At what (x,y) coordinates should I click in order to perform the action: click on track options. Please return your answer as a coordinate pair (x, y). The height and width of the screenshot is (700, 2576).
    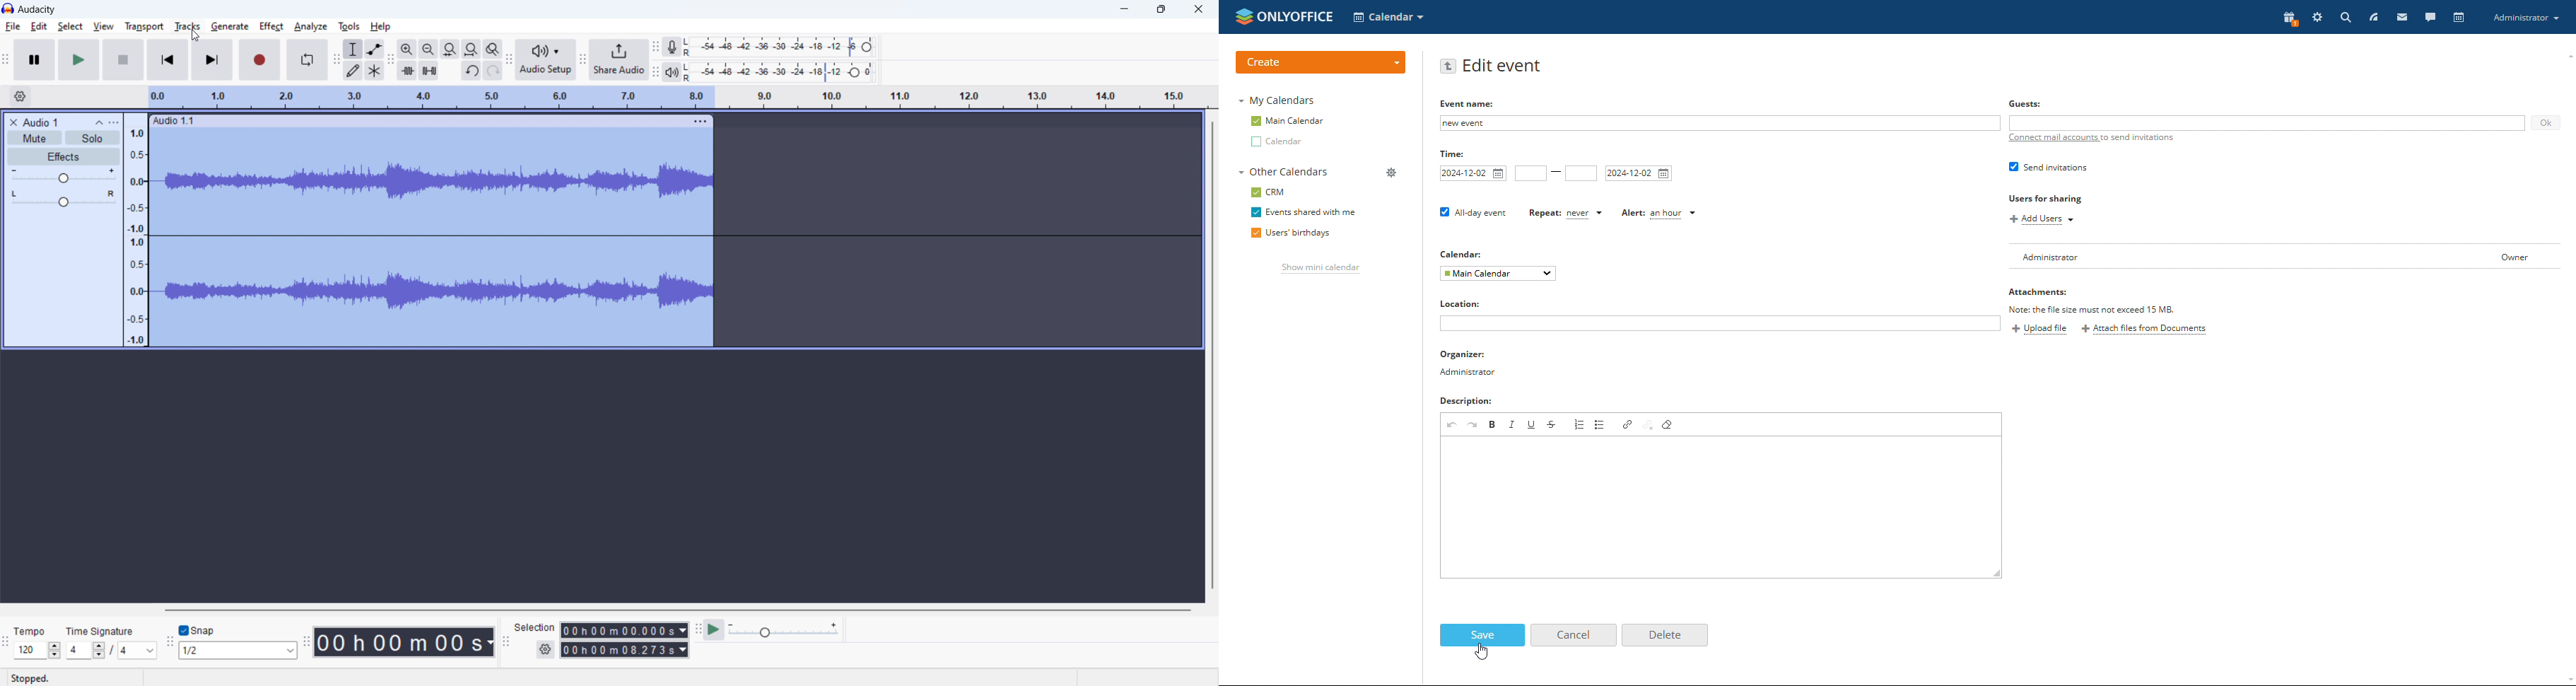
    Looking at the image, I should click on (700, 121).